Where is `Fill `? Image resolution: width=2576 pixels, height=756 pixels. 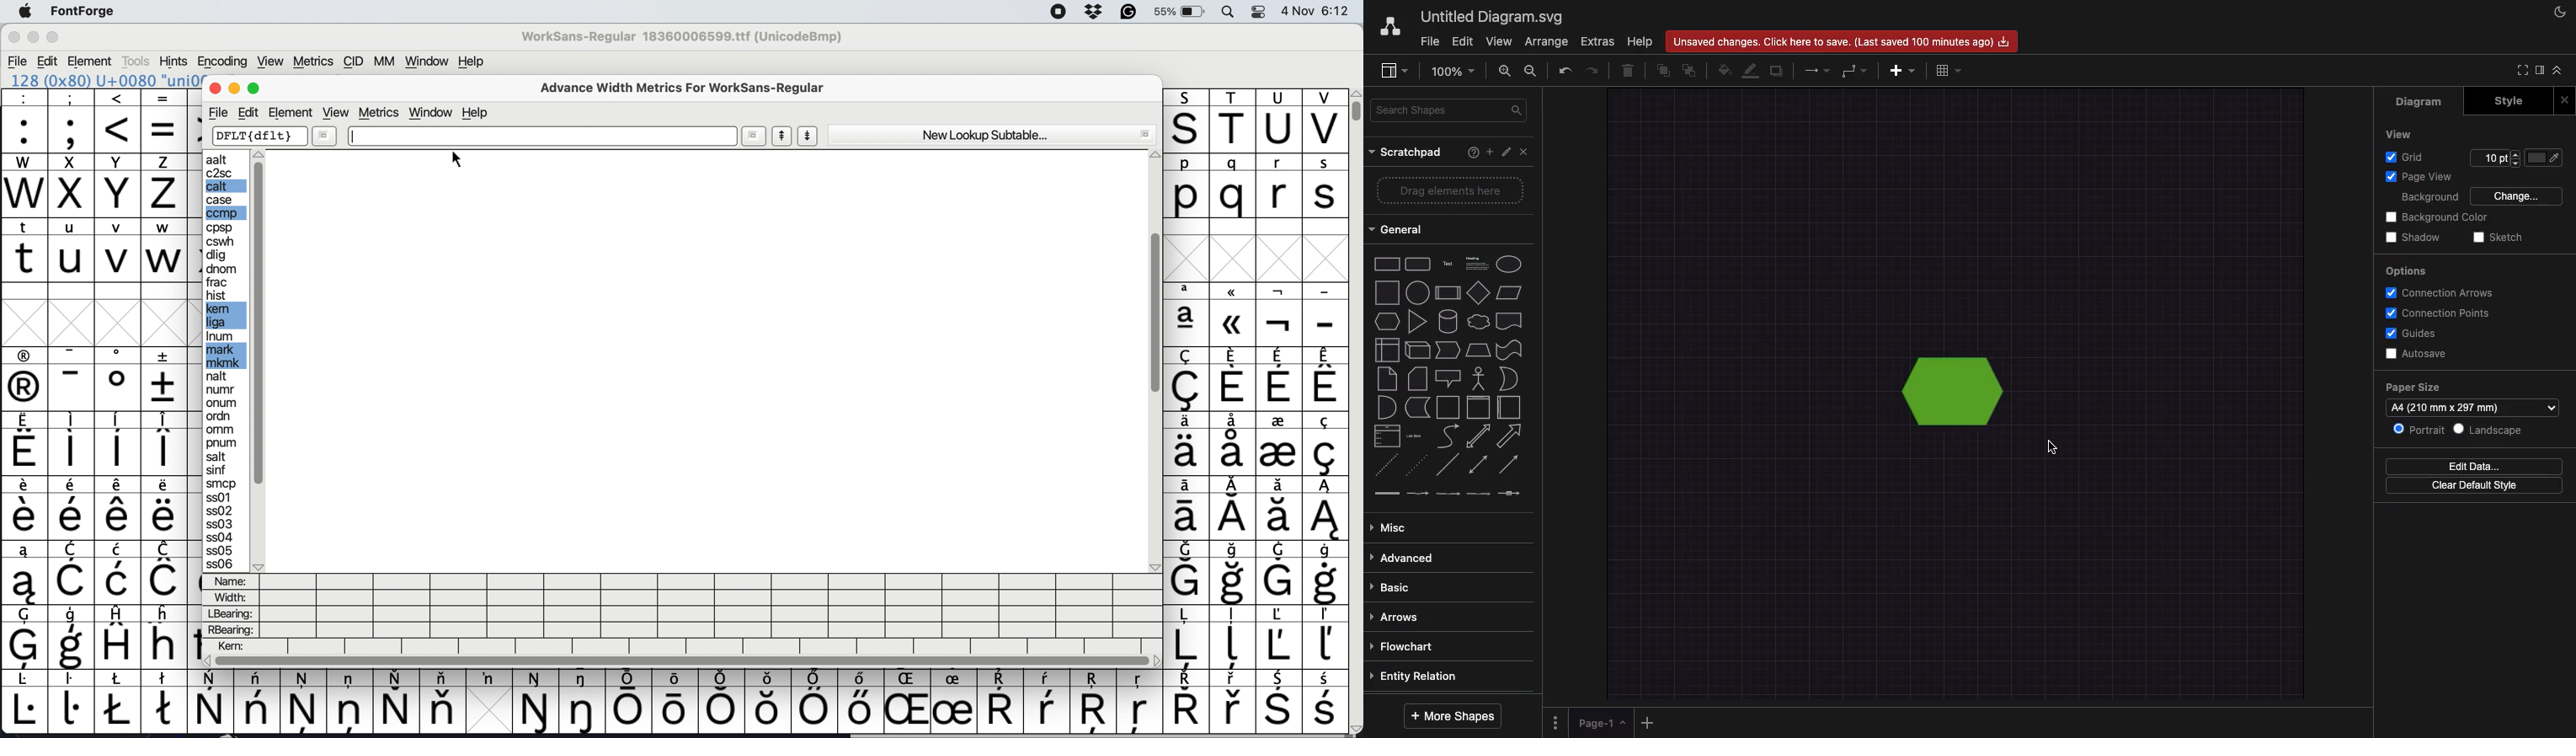 Fill  is located at coordinates (1723, 71).